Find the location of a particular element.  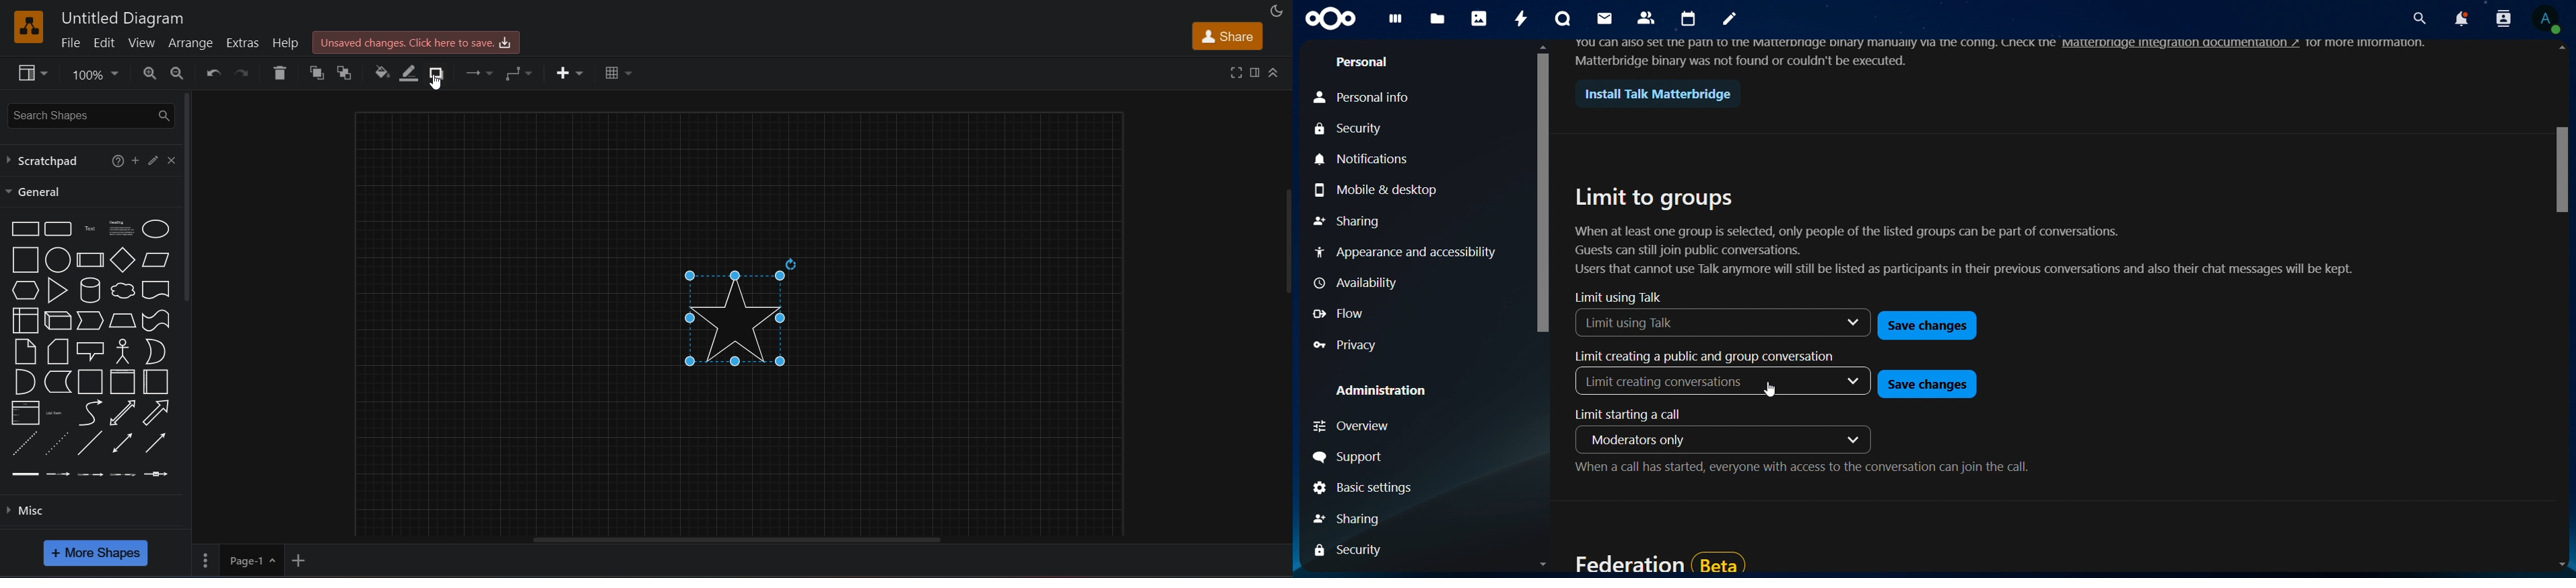

view profile is located at coordinates (2548, 21).